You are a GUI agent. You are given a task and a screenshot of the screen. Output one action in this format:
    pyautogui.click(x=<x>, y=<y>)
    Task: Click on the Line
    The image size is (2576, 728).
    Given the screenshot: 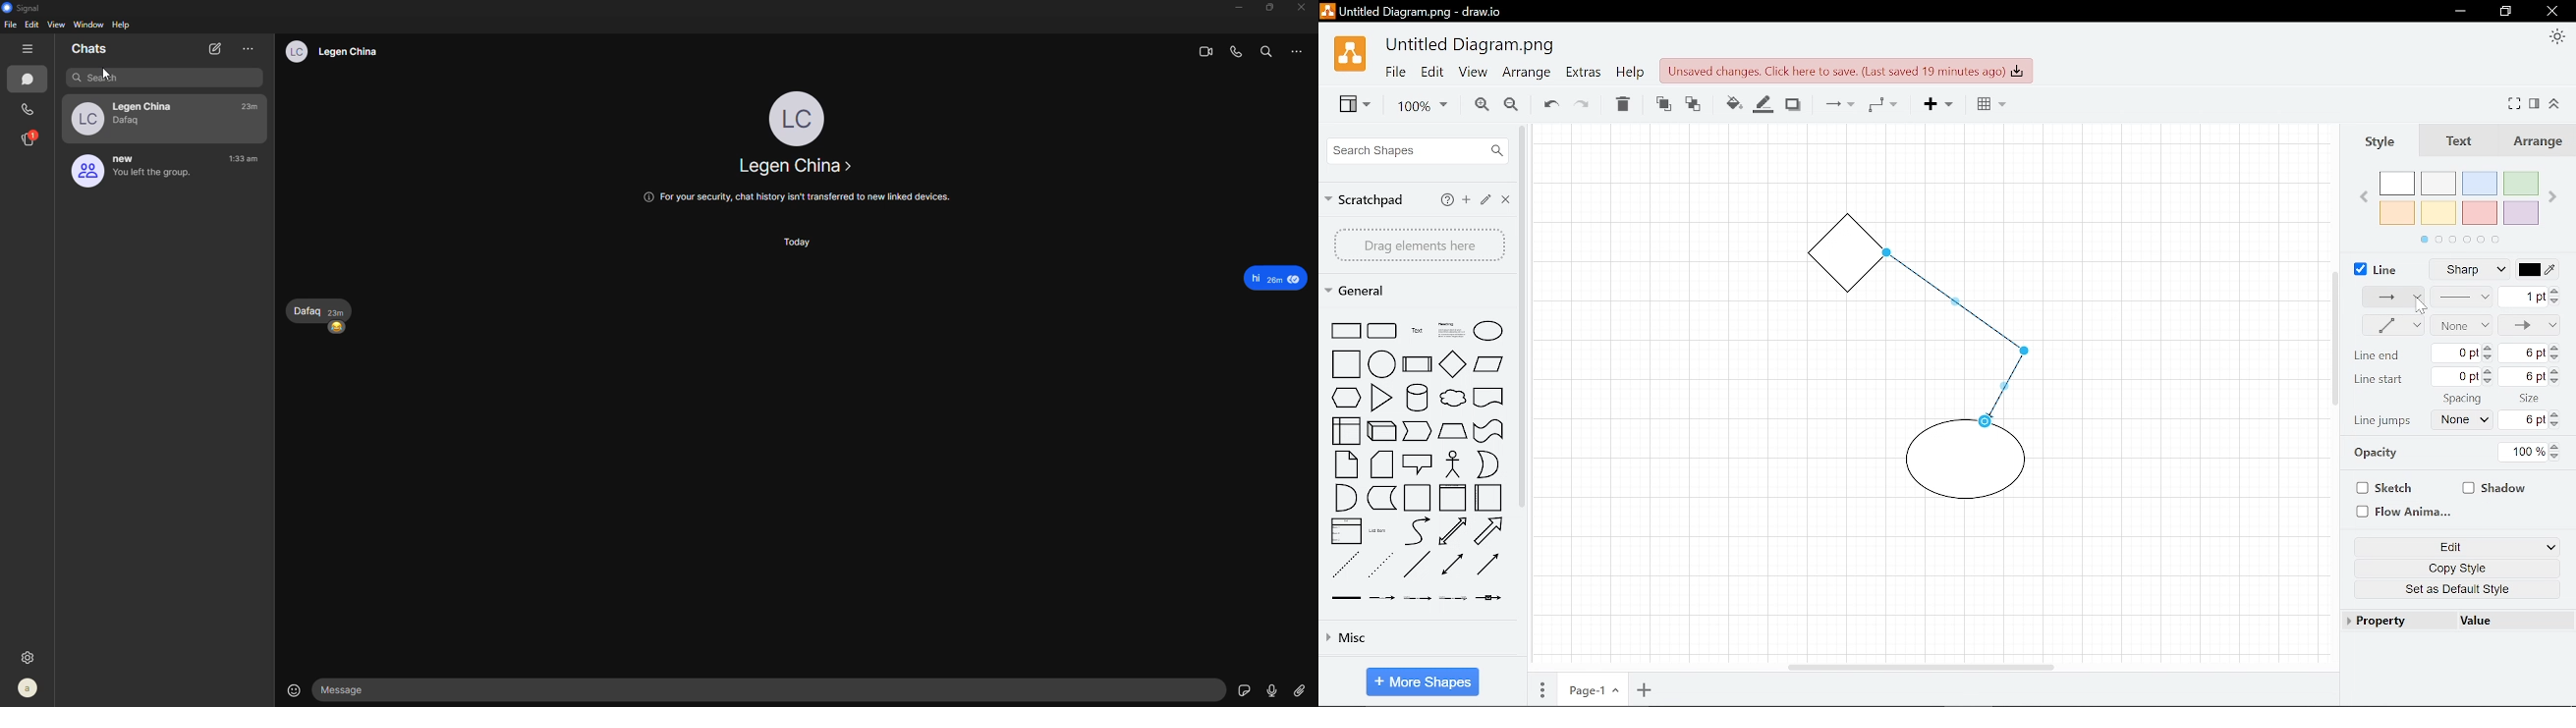 What is the action you would take?
    pyautogui.click(x=2376, y=267)
    